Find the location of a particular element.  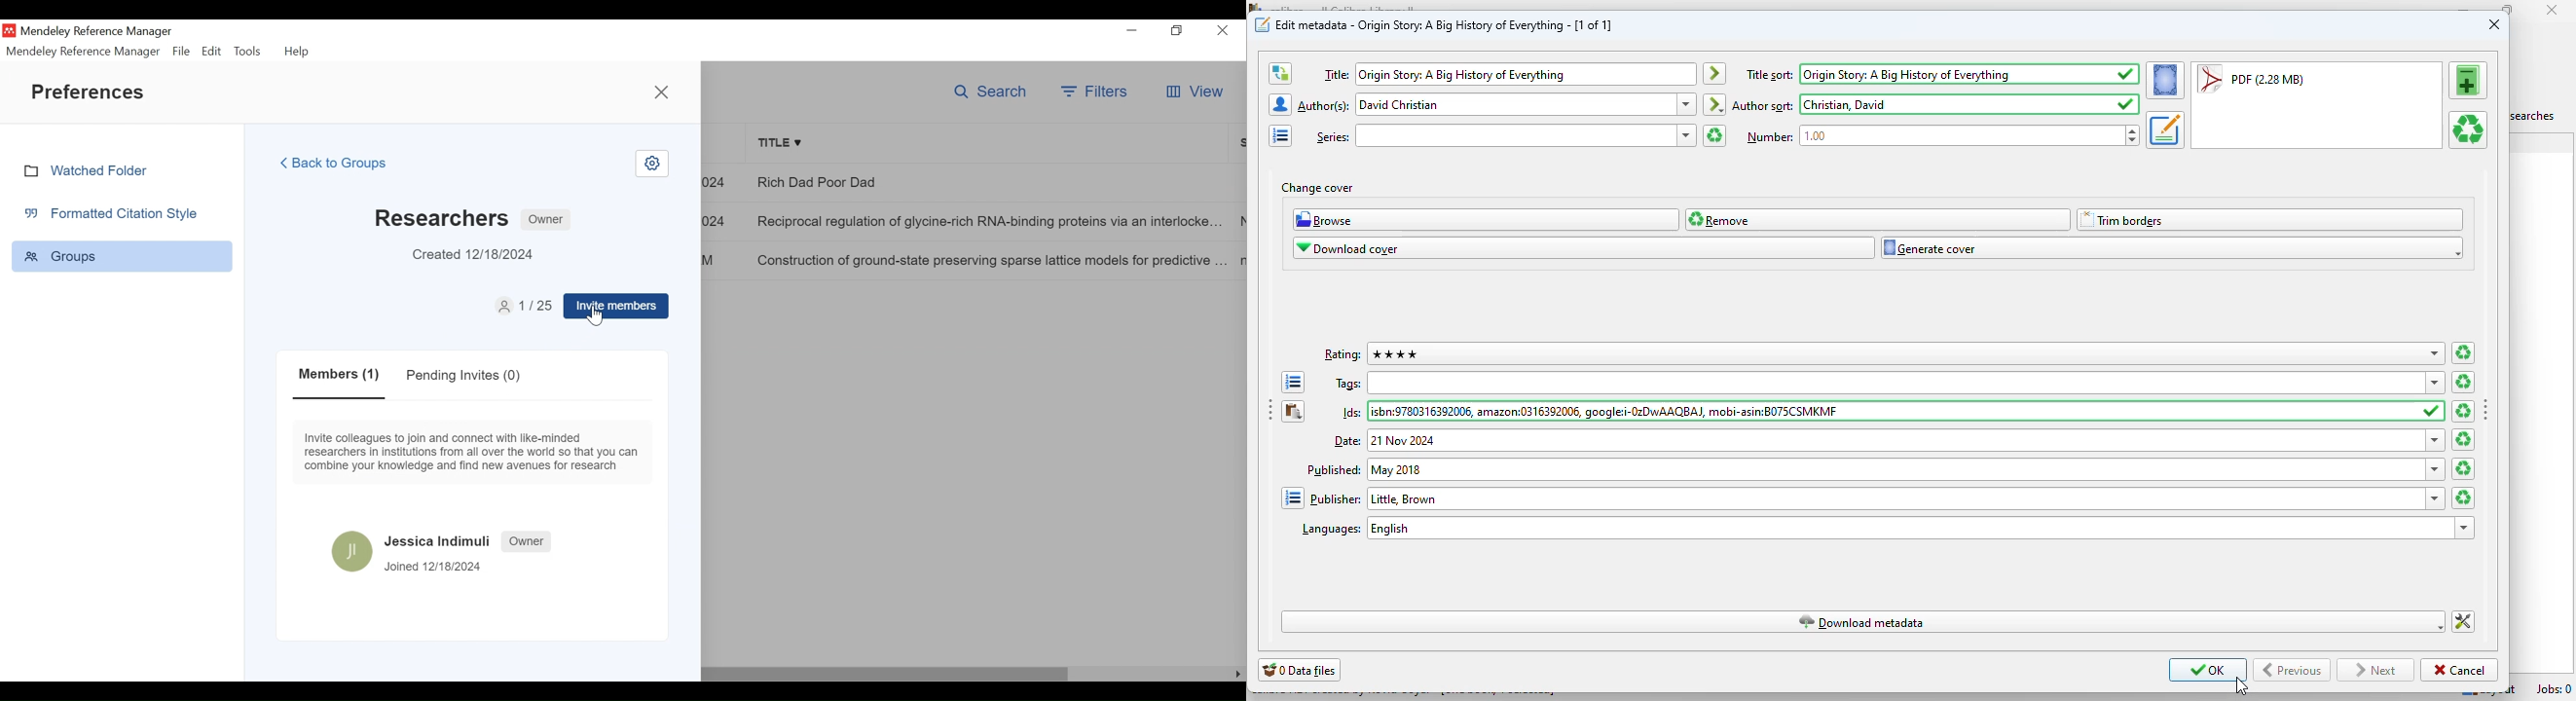

logo is located at coordinates (1263, 23).